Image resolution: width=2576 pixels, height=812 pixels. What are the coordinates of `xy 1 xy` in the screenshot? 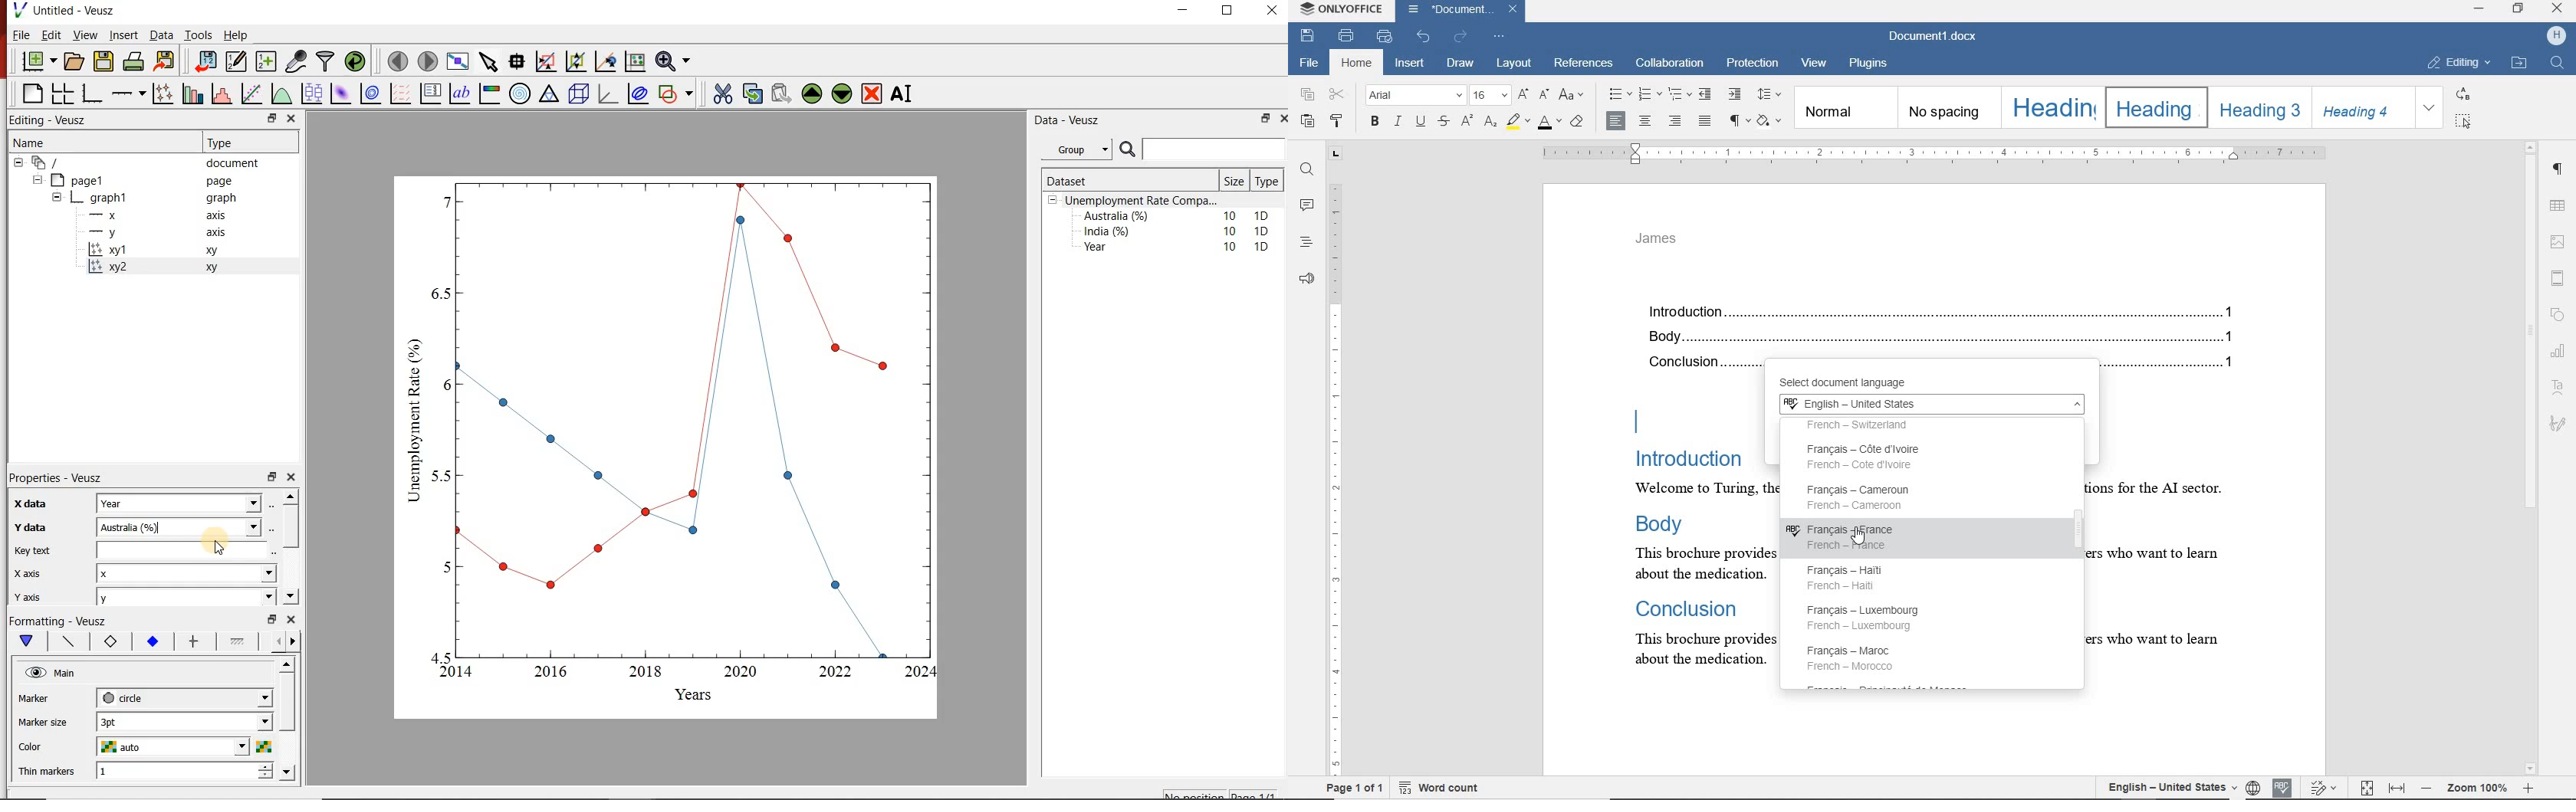 It's located at (180, 250).